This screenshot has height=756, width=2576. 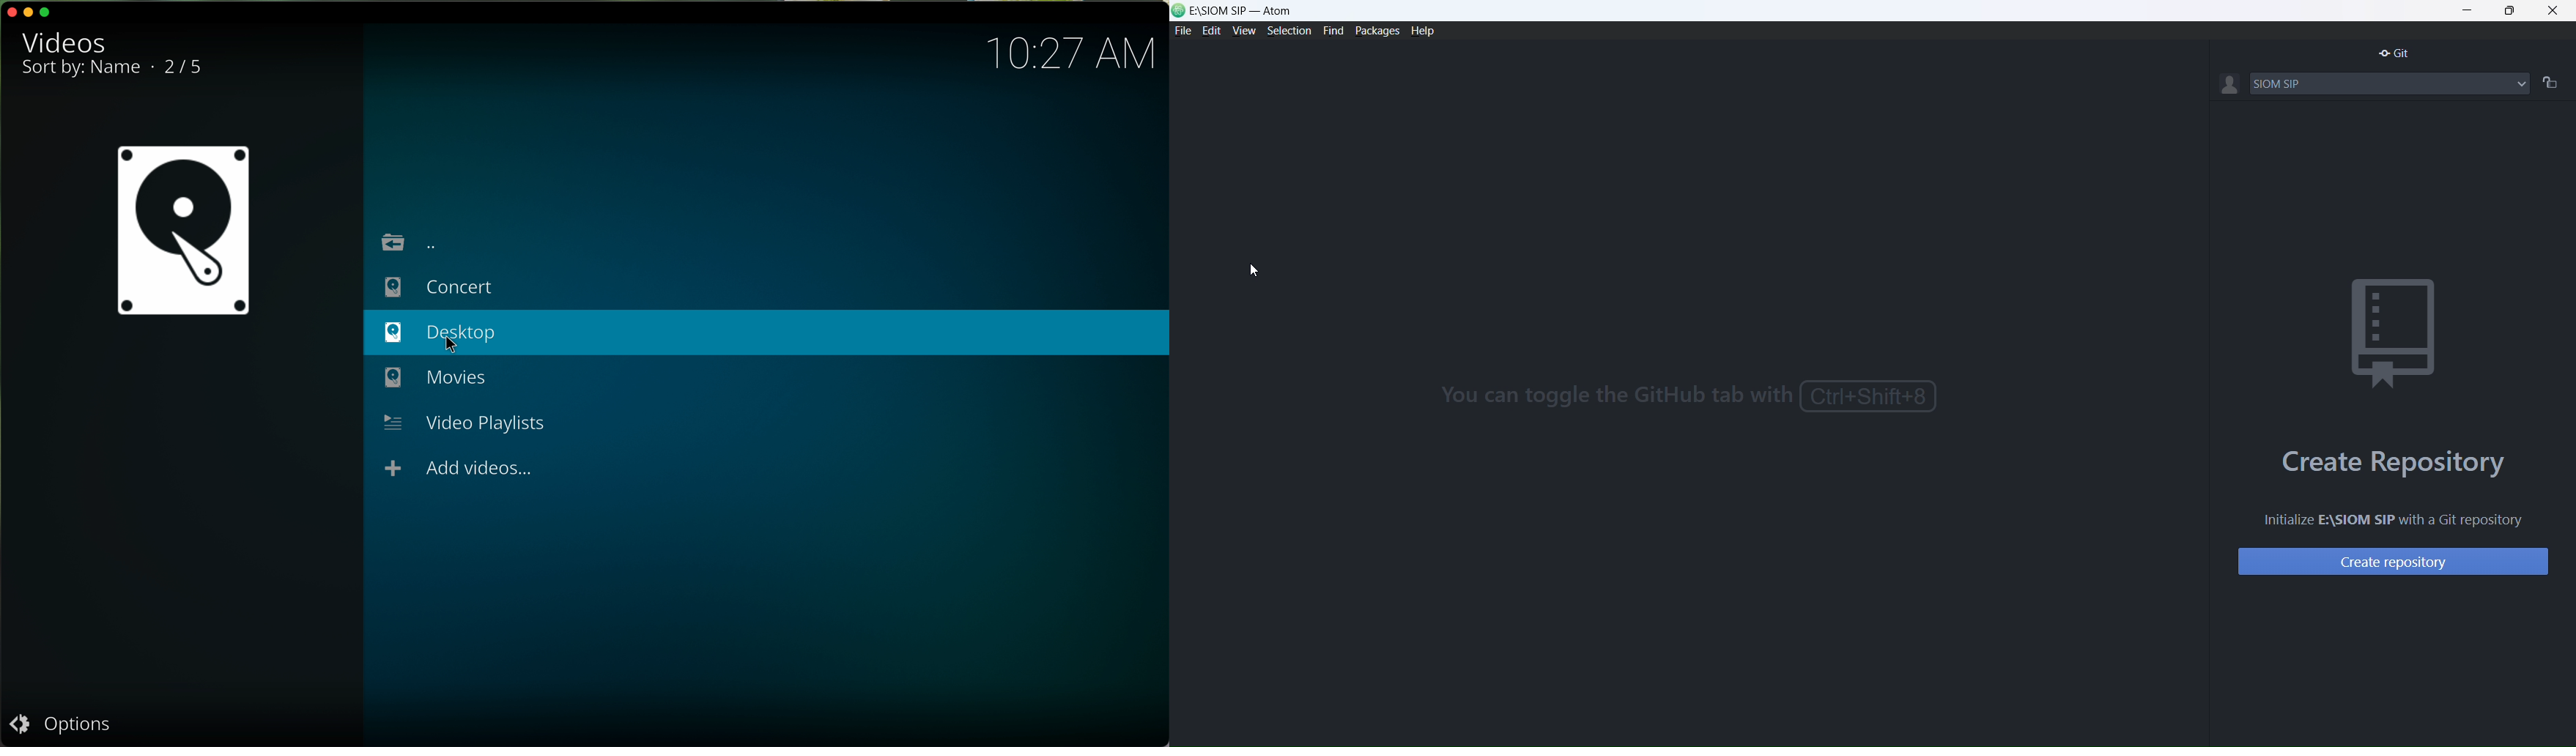 What do you see at coordinates (11, 10) in the screenshot?
I see `close` at bounding box center [11, 10].